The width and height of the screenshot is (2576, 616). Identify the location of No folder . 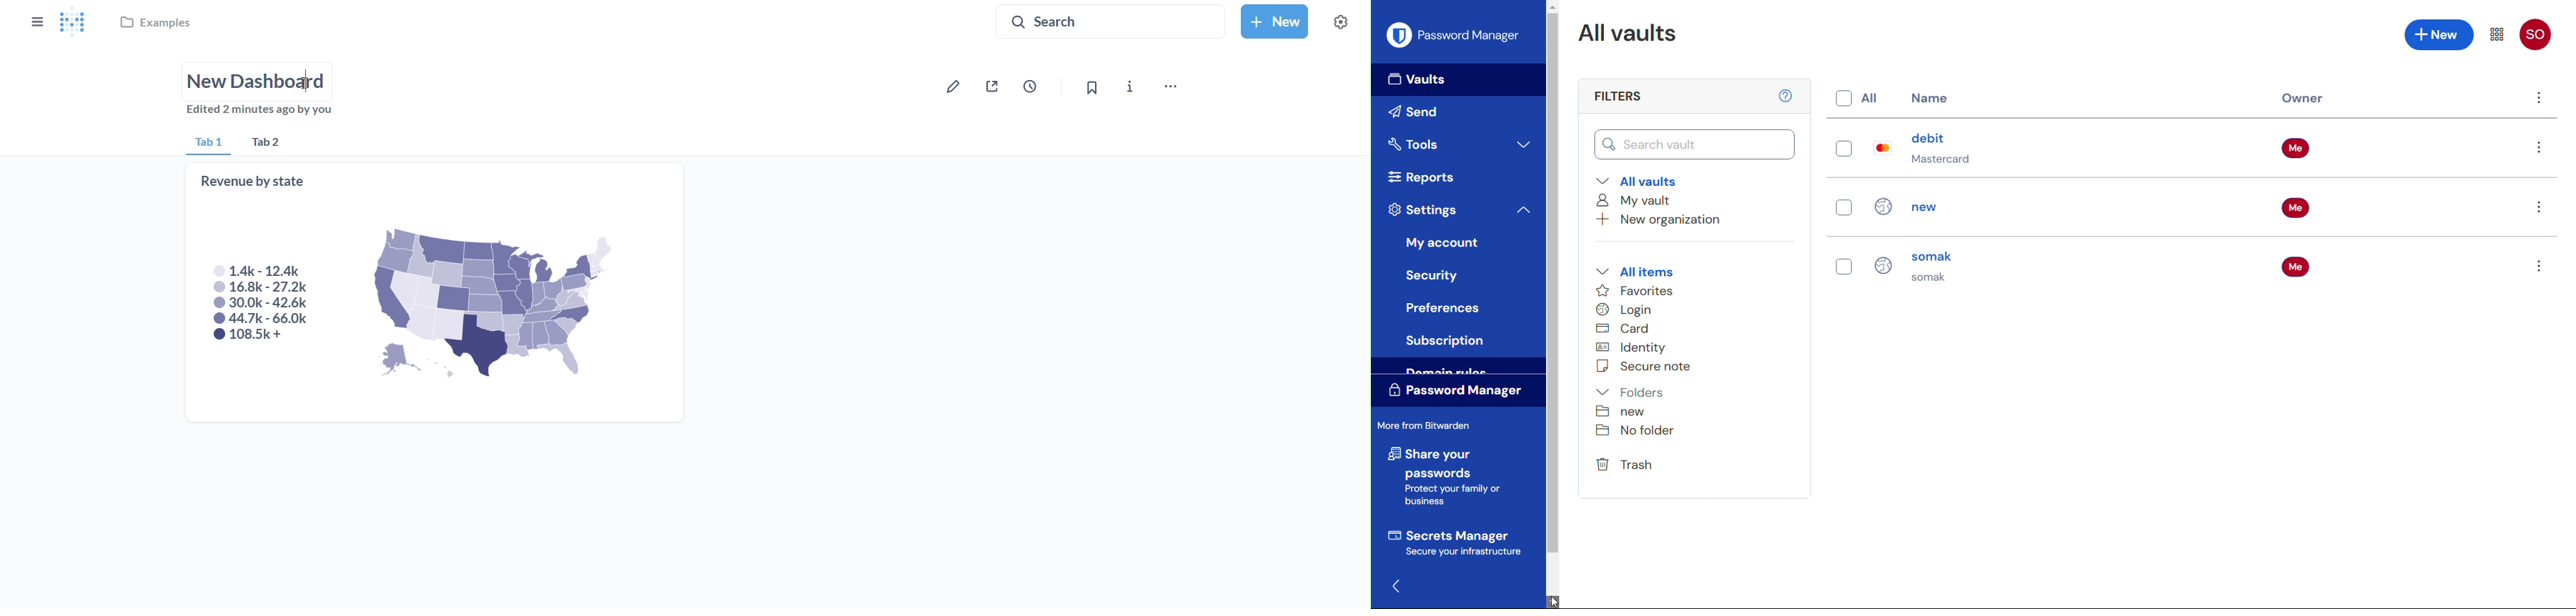
(1641, 430).